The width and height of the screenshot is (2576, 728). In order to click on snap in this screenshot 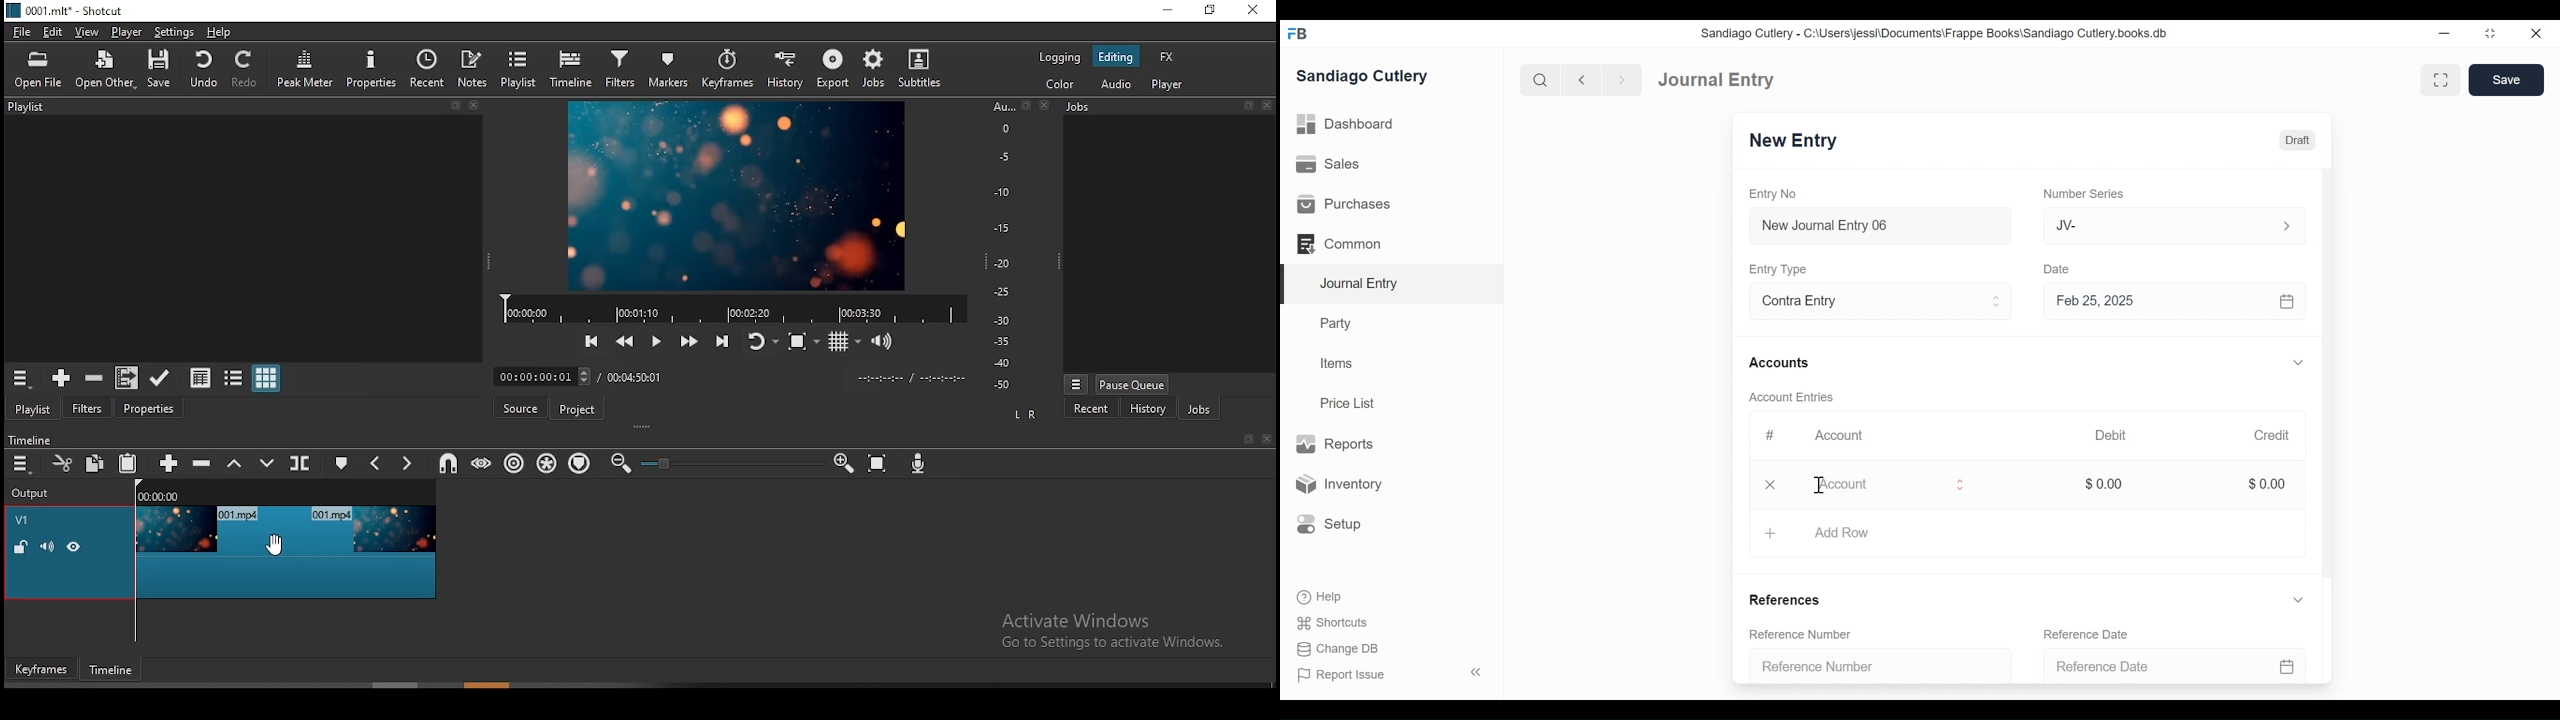, I will do `click(444, 464)`.